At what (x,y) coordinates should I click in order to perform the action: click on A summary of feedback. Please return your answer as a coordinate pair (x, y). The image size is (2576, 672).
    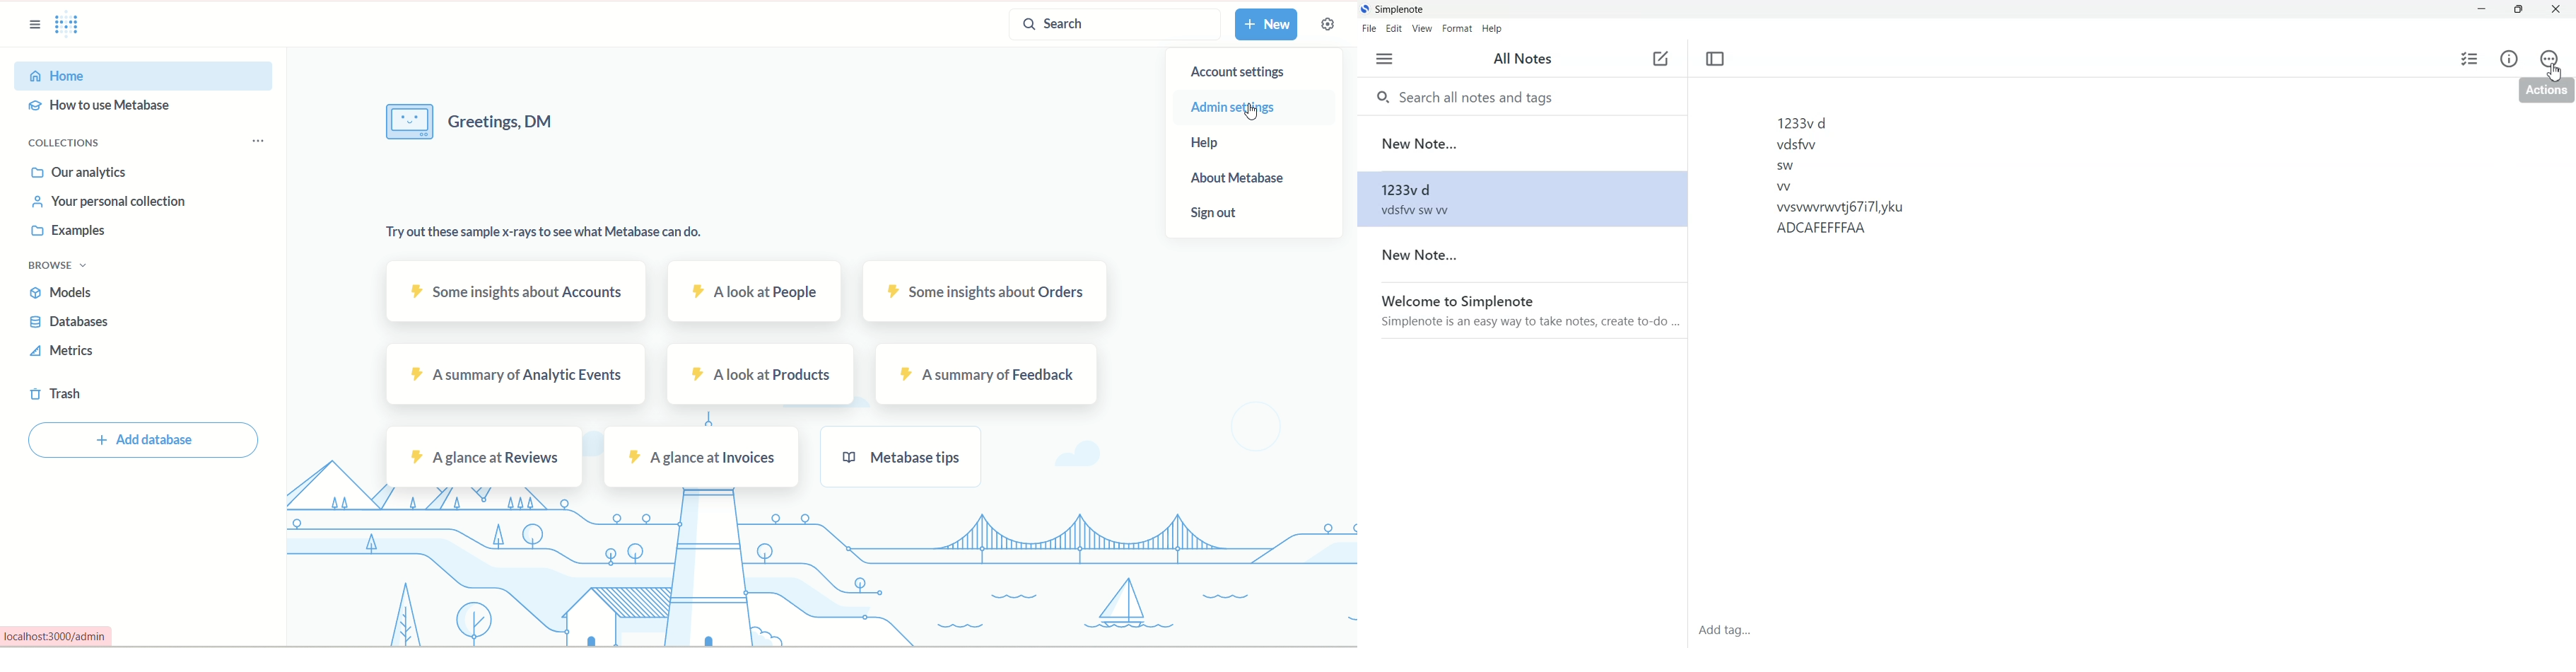
    Looking at the image, I should click on (988, 375).